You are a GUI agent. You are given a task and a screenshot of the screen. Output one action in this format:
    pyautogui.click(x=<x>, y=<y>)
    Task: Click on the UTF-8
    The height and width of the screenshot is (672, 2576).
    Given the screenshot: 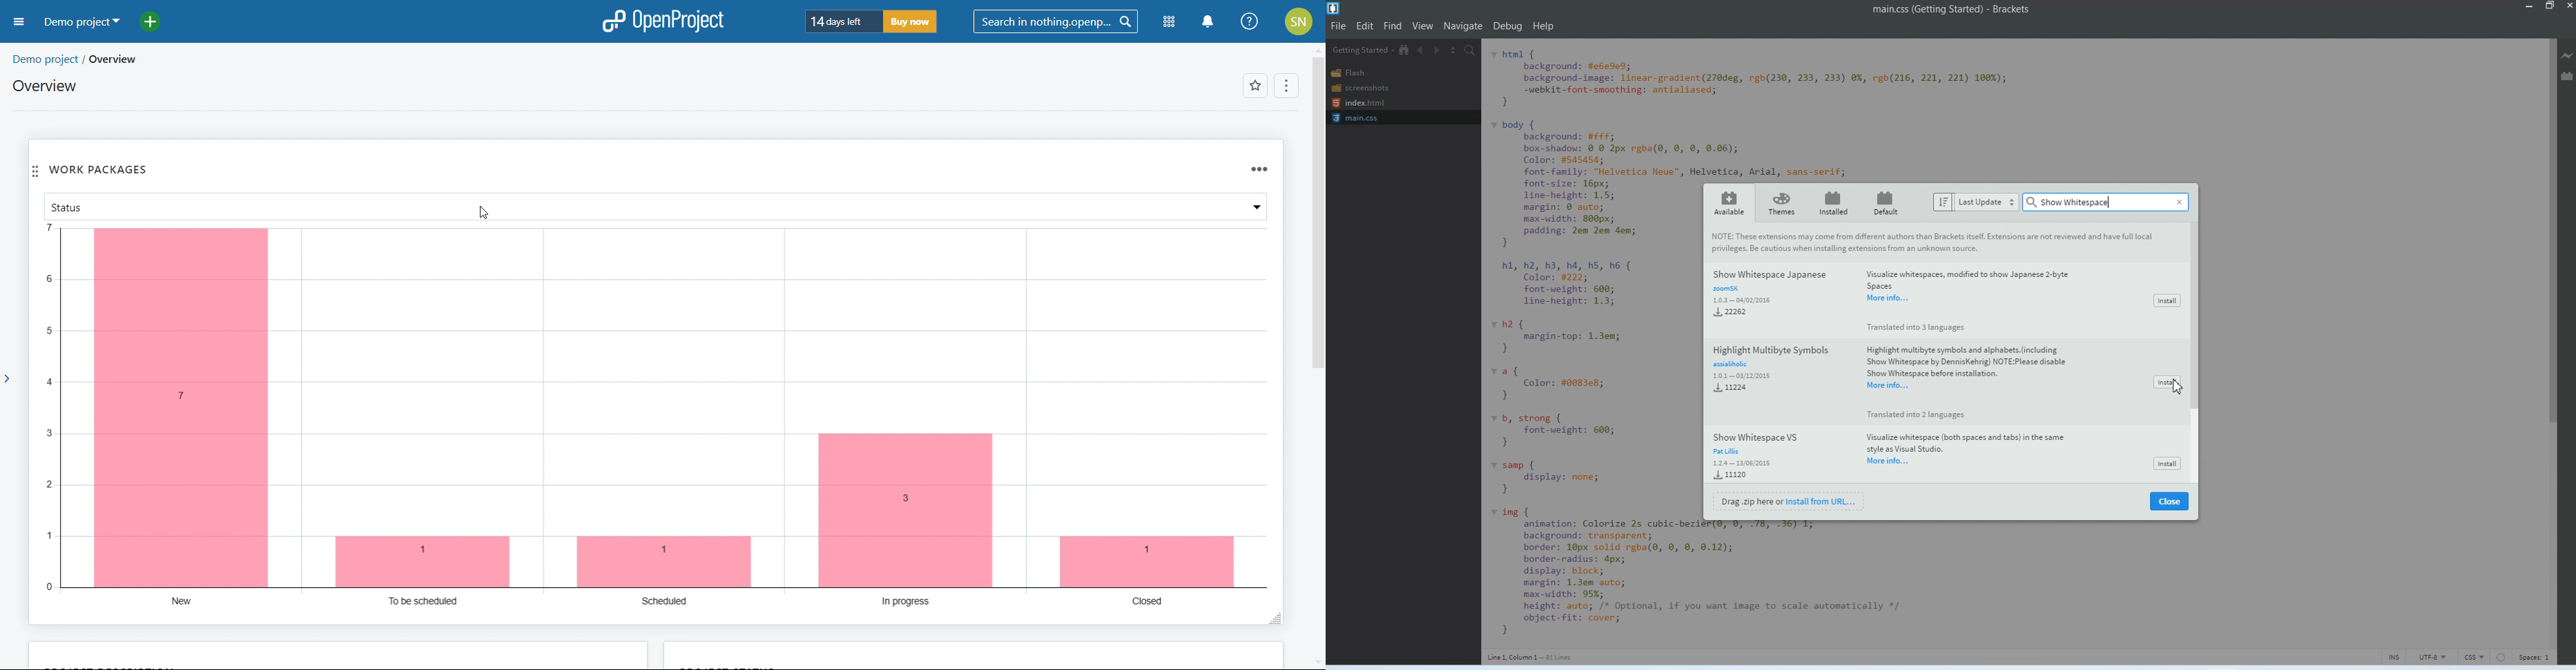 What is the action you would take?
    pyautogui.click(x=2434, y=657)
    